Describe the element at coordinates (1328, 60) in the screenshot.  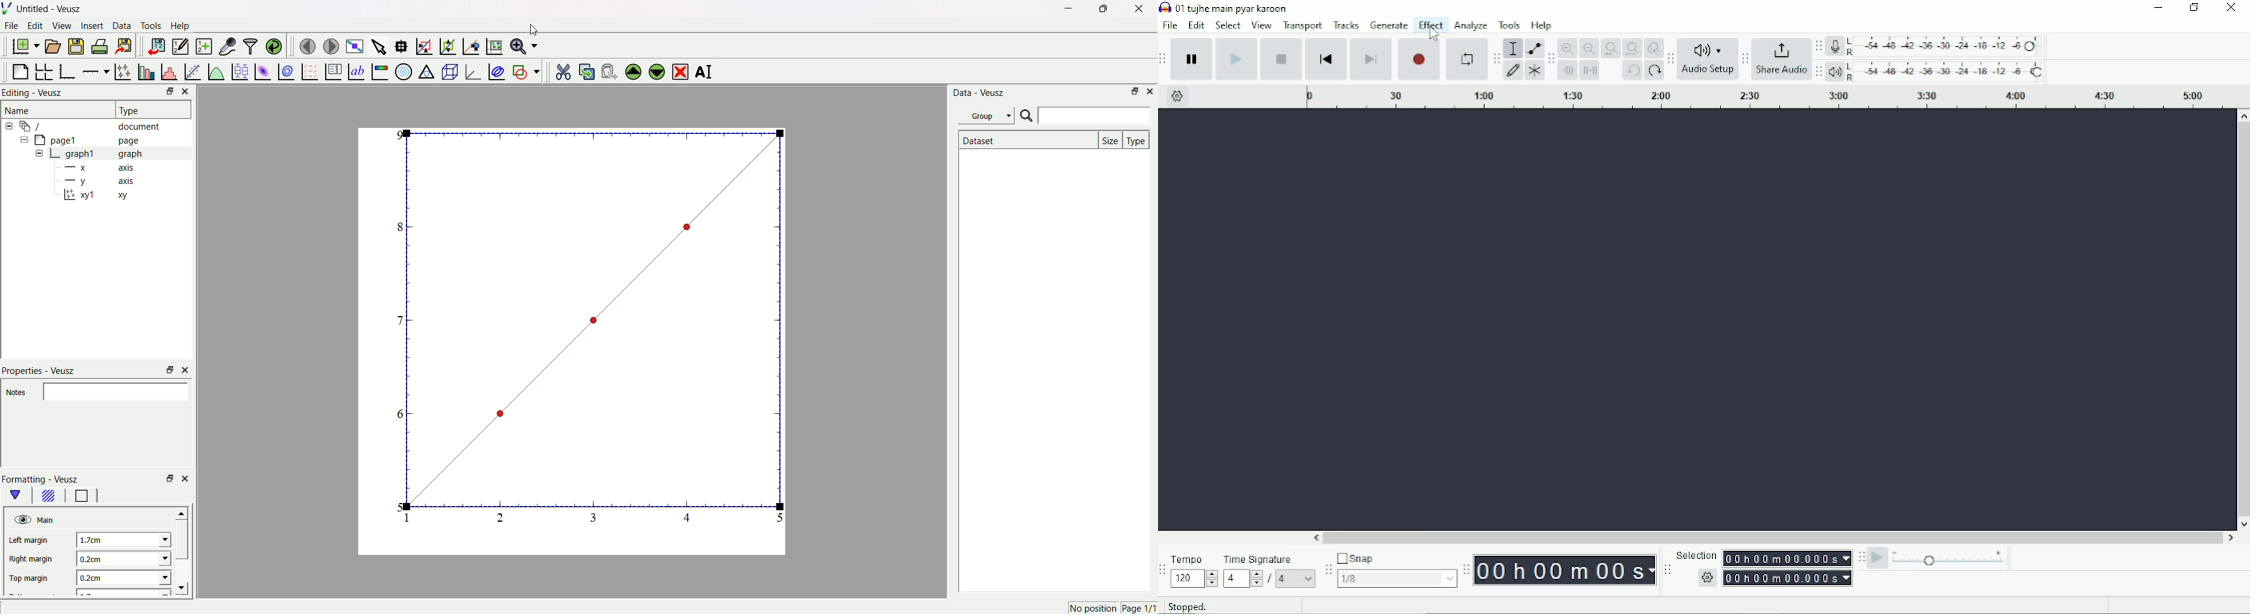
I see `Skip to start` at that location.